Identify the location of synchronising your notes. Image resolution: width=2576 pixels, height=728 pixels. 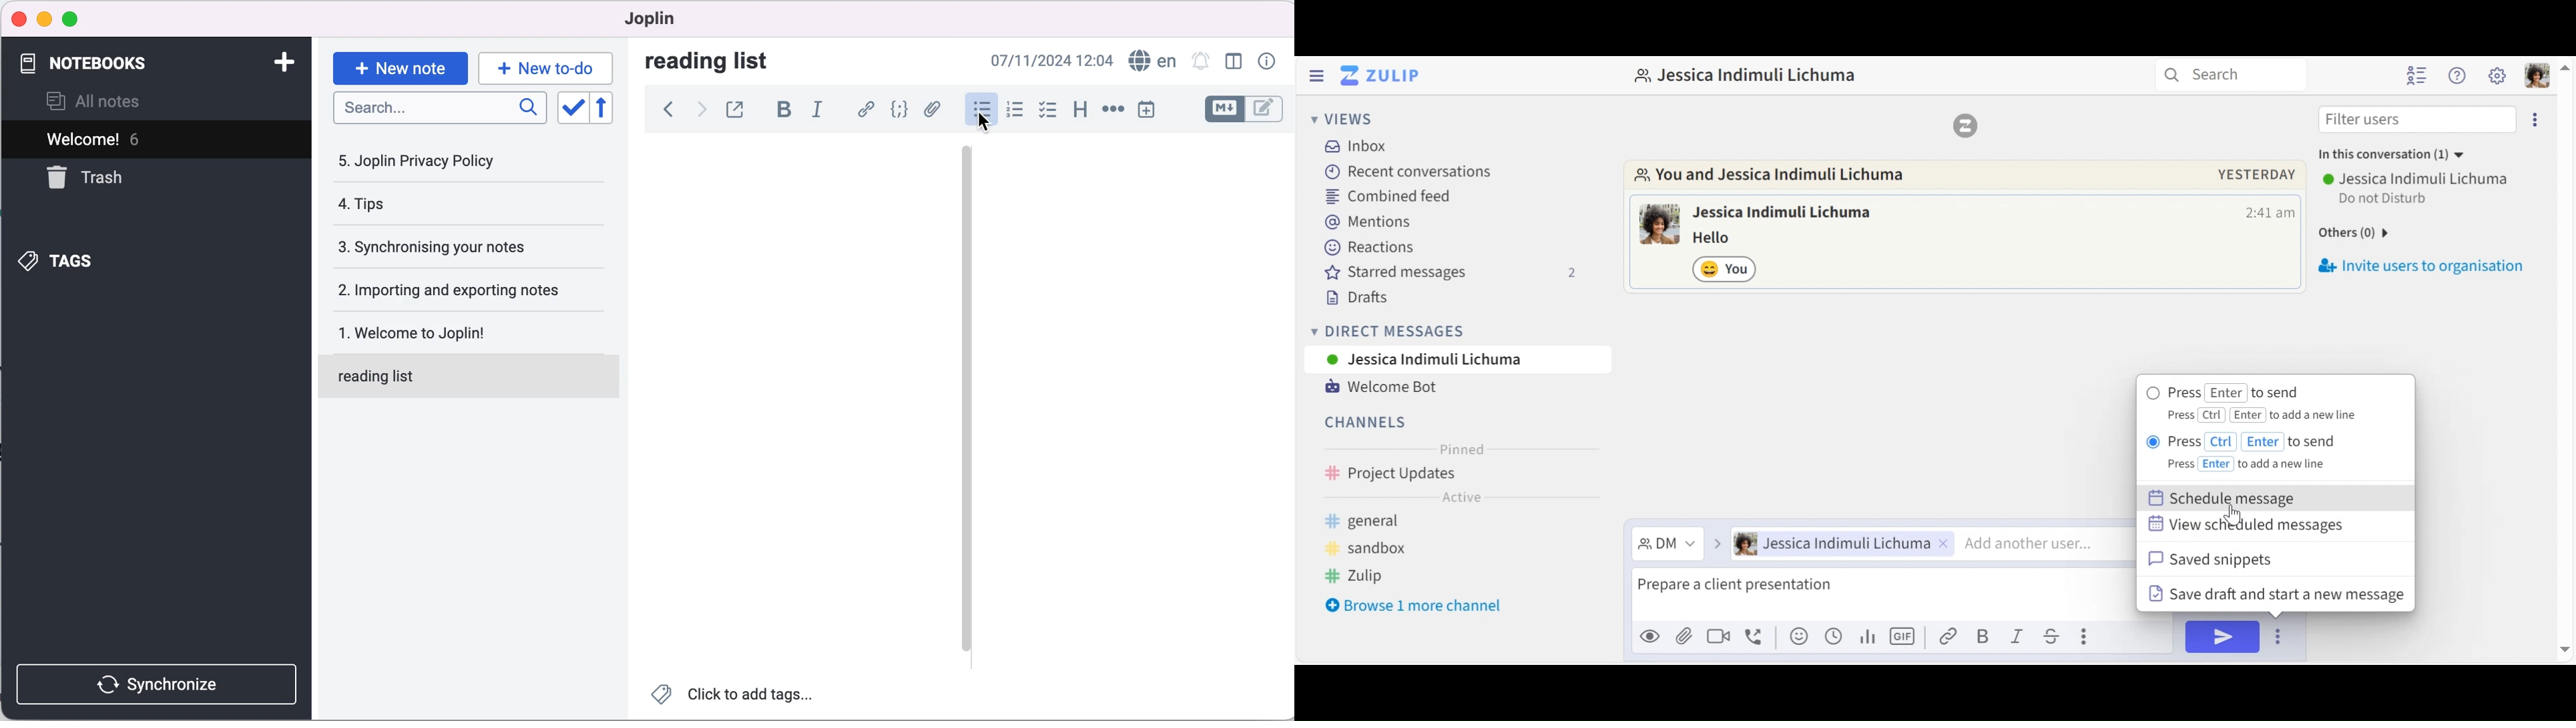
(466, 248).